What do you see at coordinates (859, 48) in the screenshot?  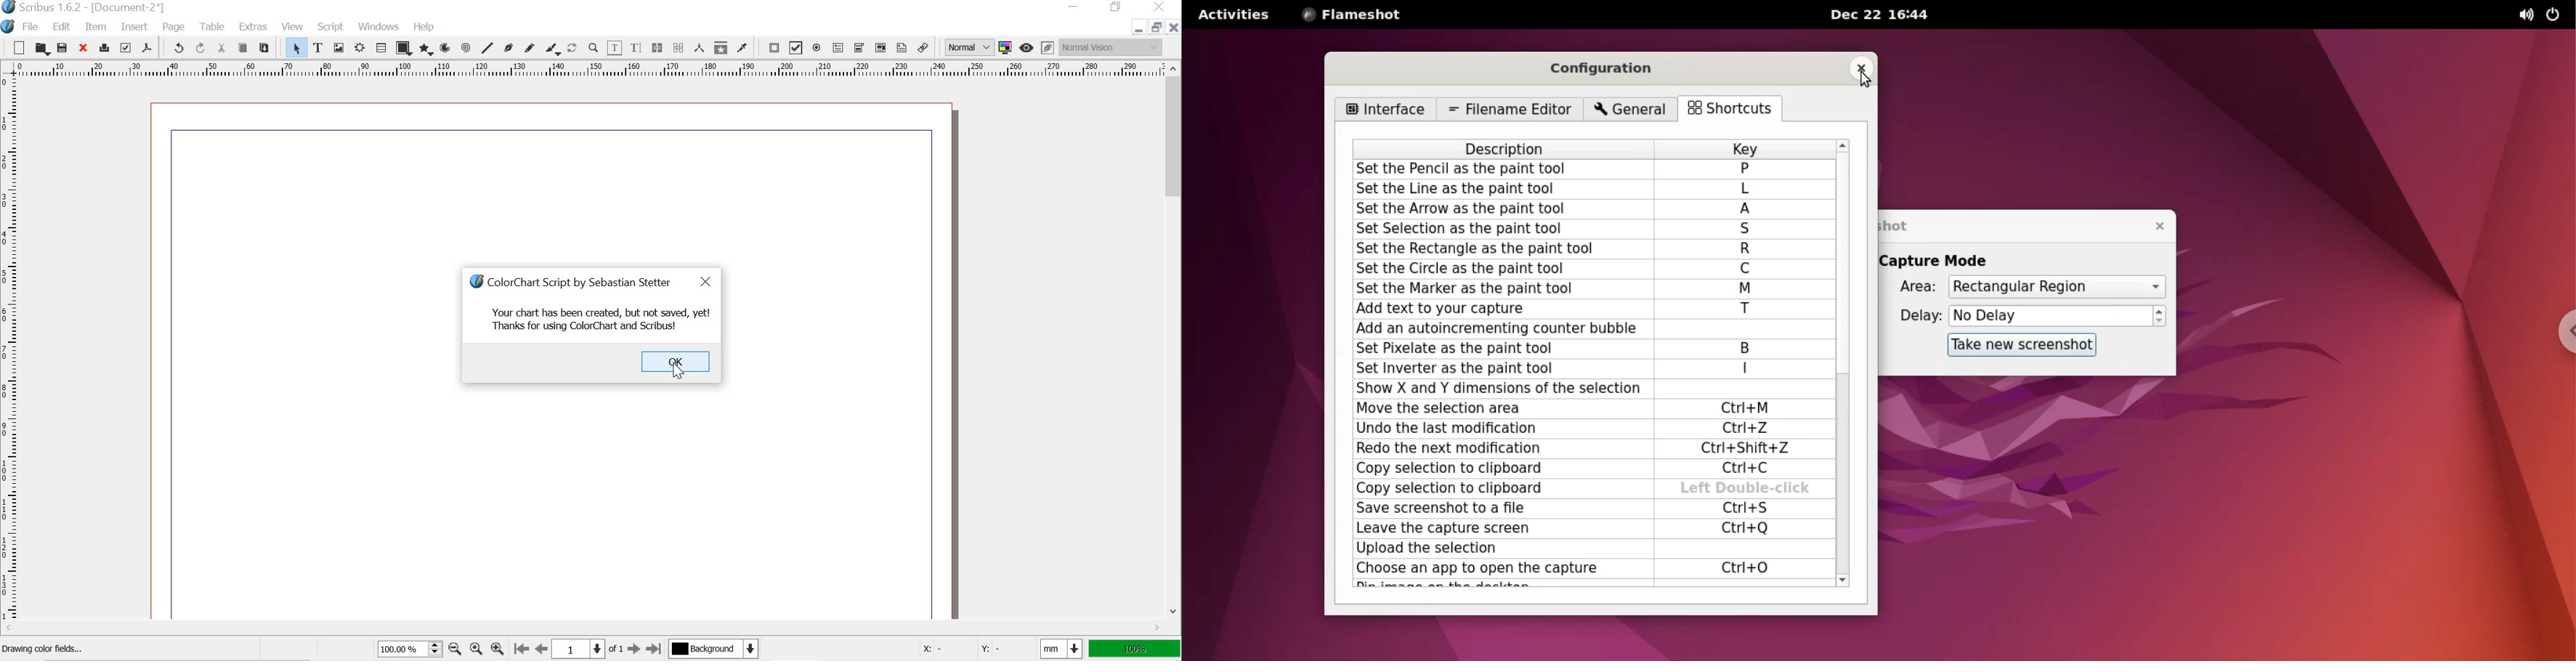 I see `pdf combo box` at bounding box center [859, 48].